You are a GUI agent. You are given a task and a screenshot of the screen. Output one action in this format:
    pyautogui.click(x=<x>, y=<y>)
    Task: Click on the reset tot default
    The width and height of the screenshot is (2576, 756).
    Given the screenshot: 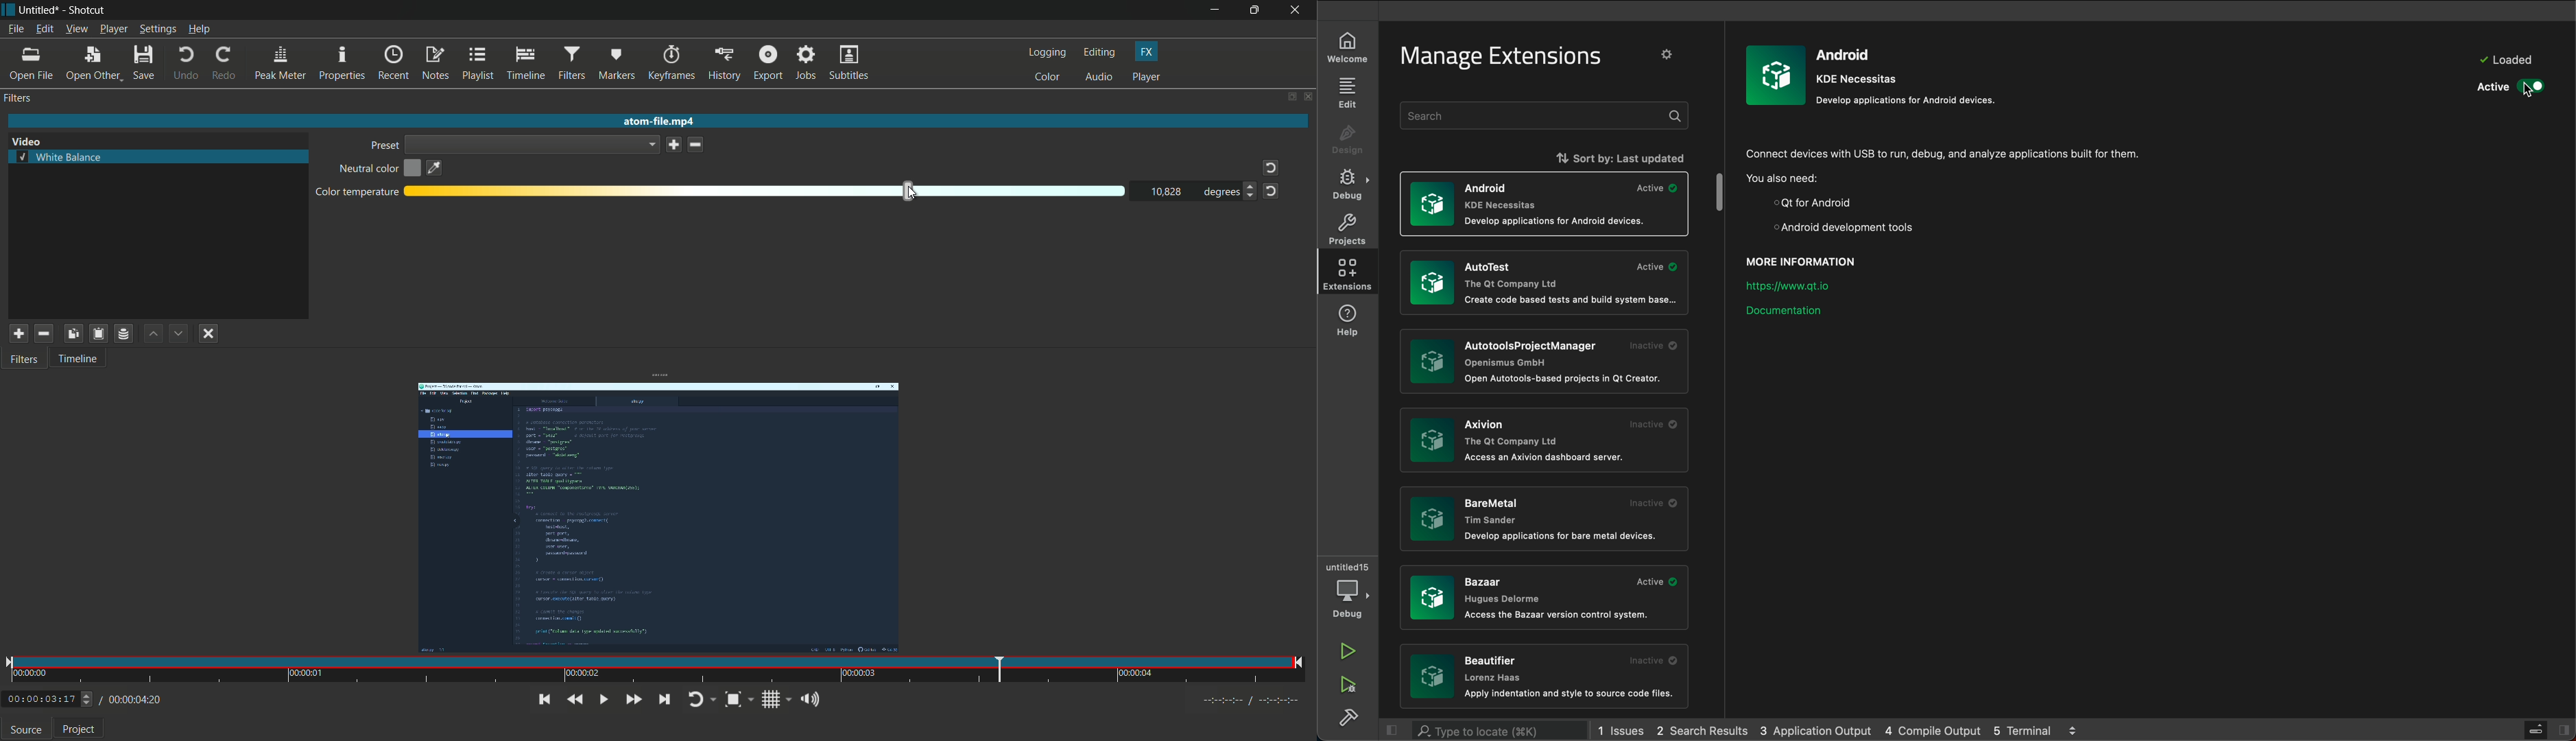 What is the action you would take?
    pyautogui.click(x=1268, y=168)
    